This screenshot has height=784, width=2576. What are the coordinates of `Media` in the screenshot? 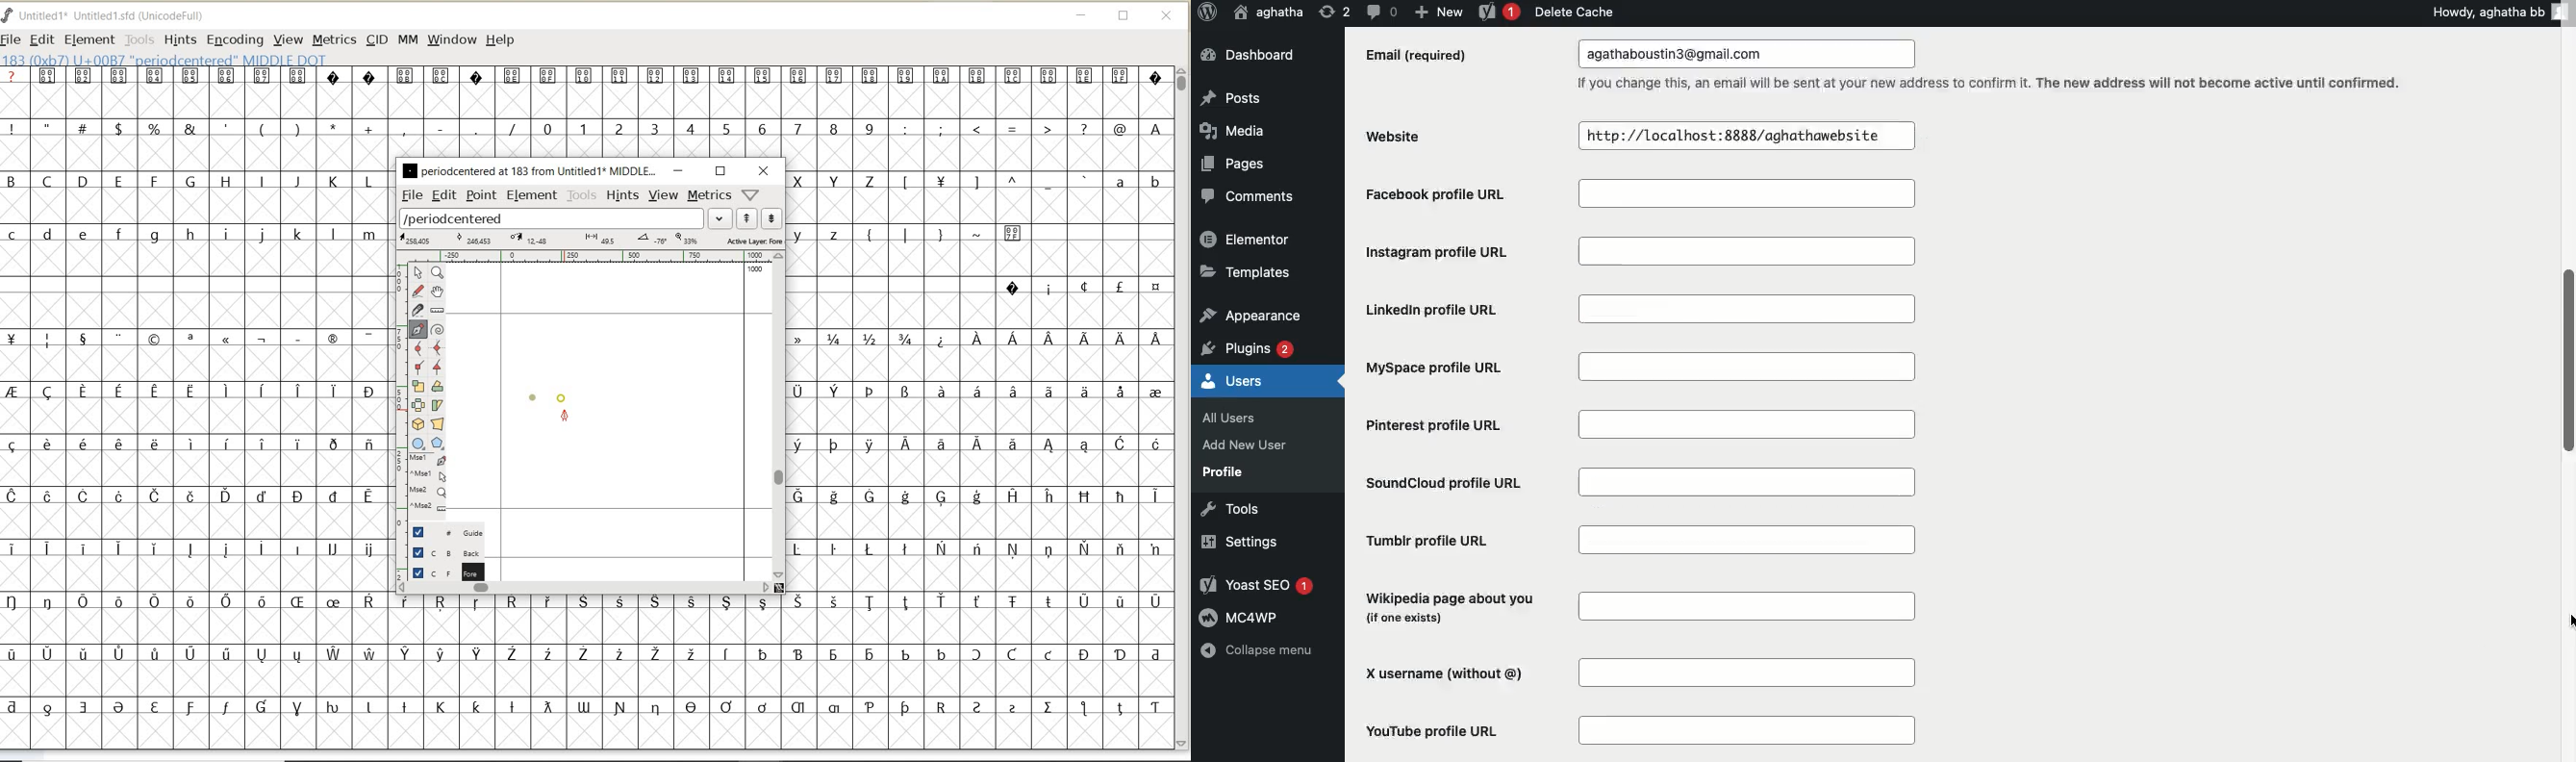 It's located at (1230, 130).